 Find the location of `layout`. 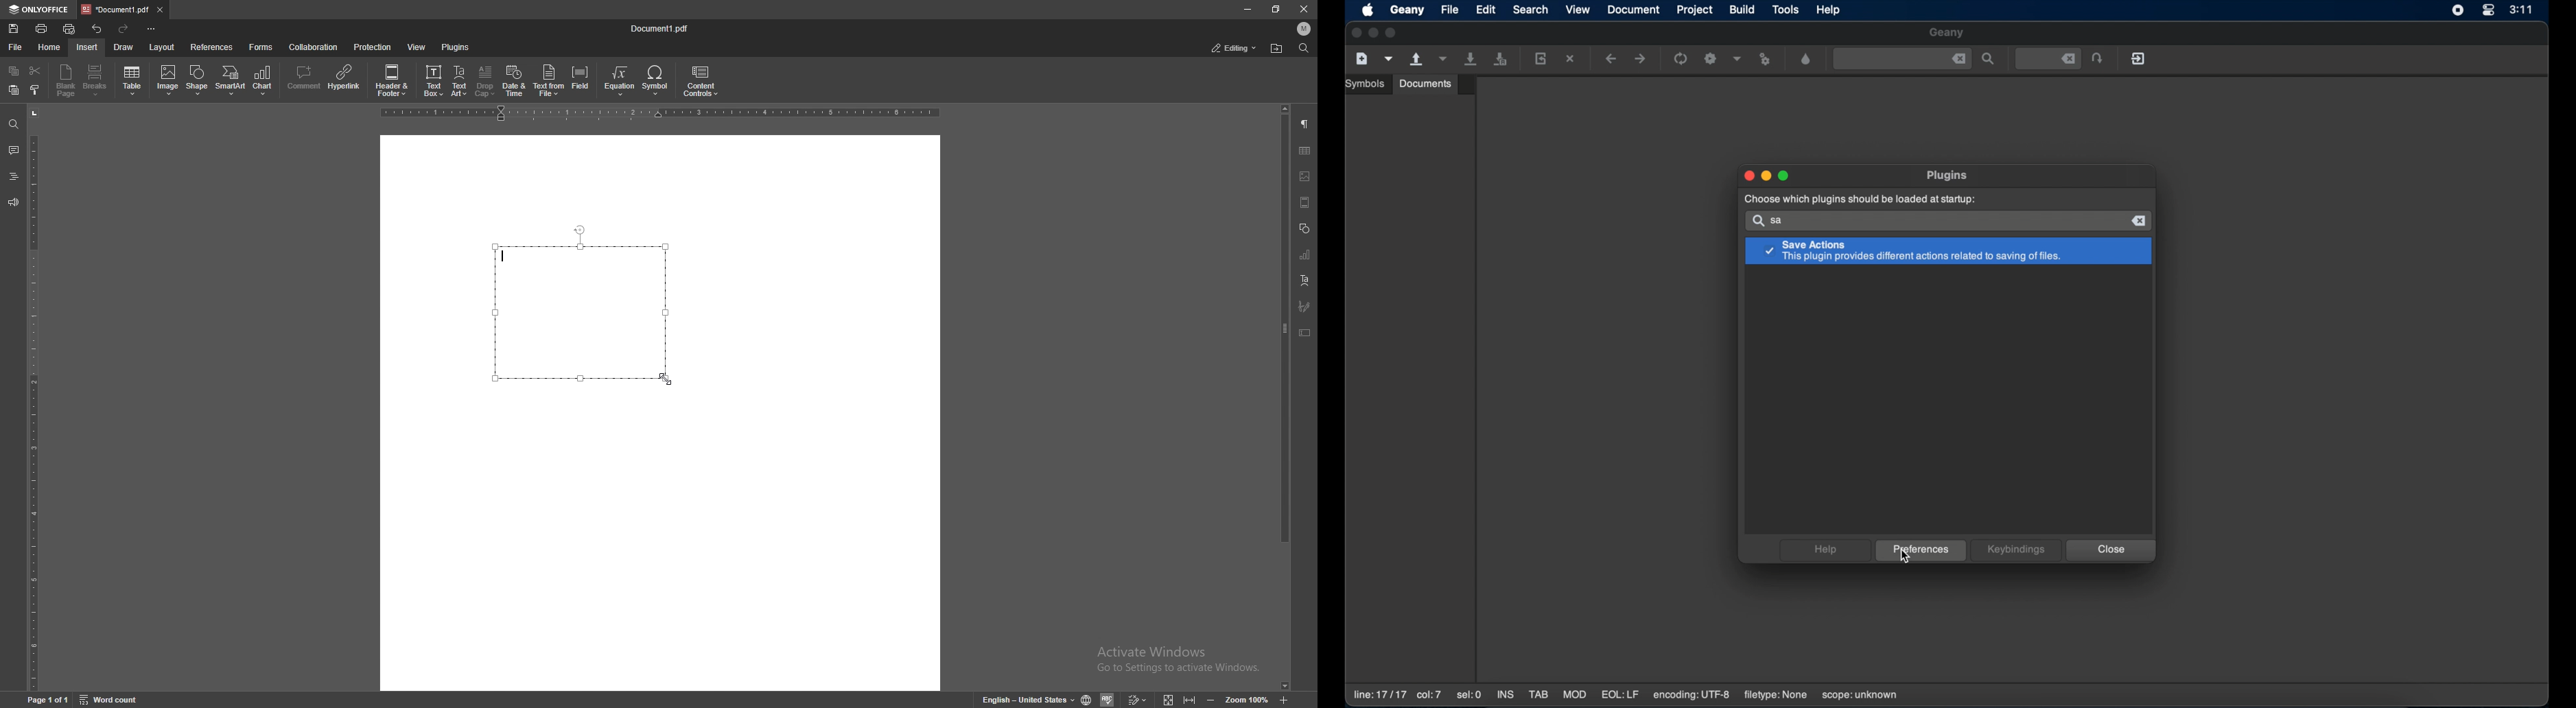

layout is located at coordinates (163, 48).